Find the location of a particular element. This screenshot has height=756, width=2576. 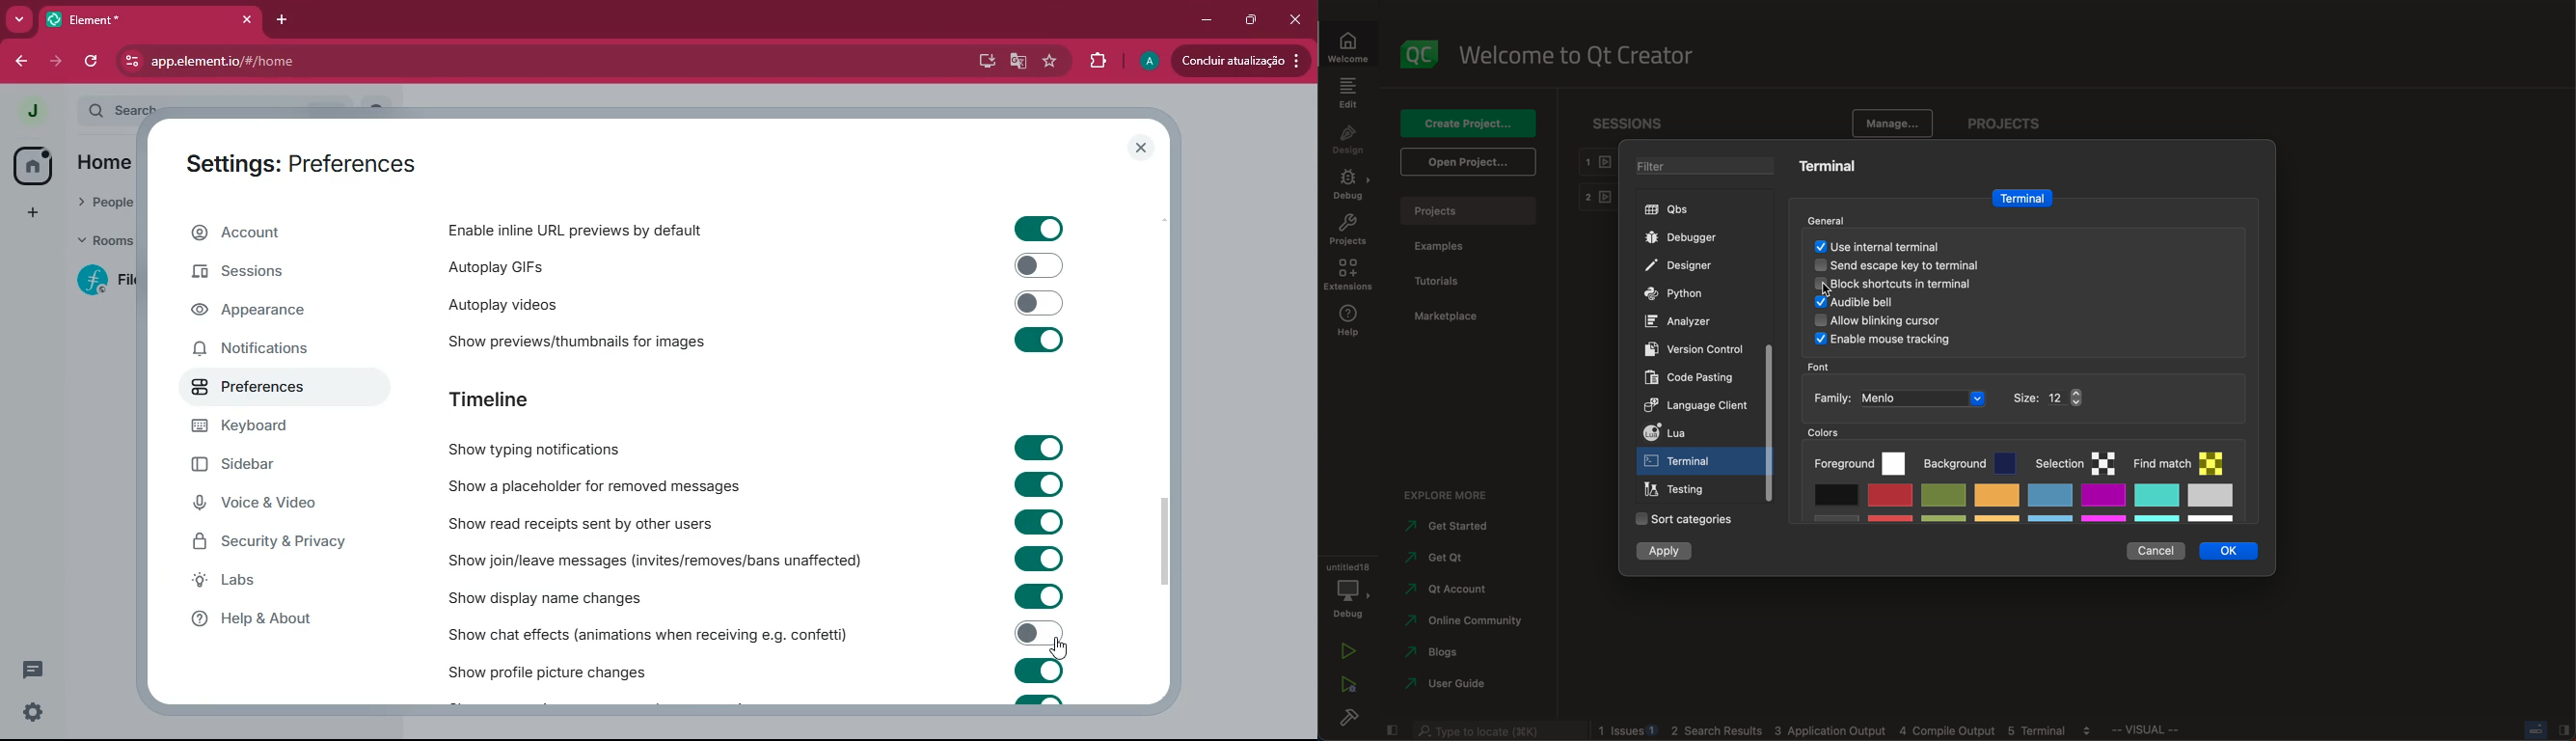

update is located at coordinates (1241, 61).